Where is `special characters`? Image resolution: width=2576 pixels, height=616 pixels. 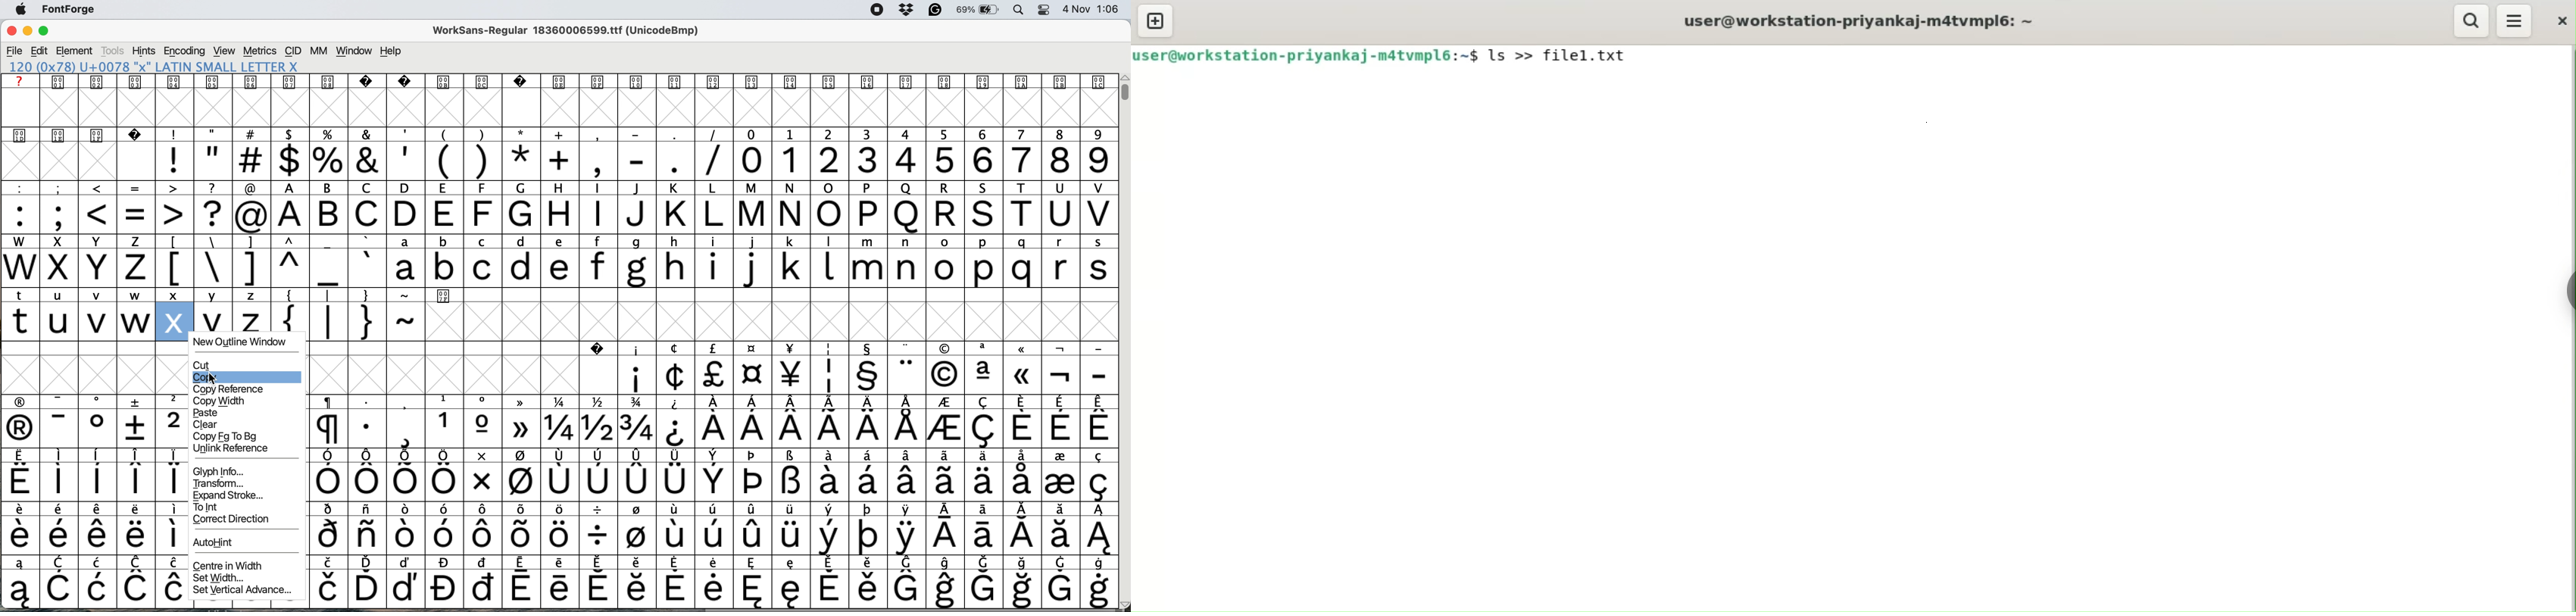 special characters is located at coordinates (715, 430).